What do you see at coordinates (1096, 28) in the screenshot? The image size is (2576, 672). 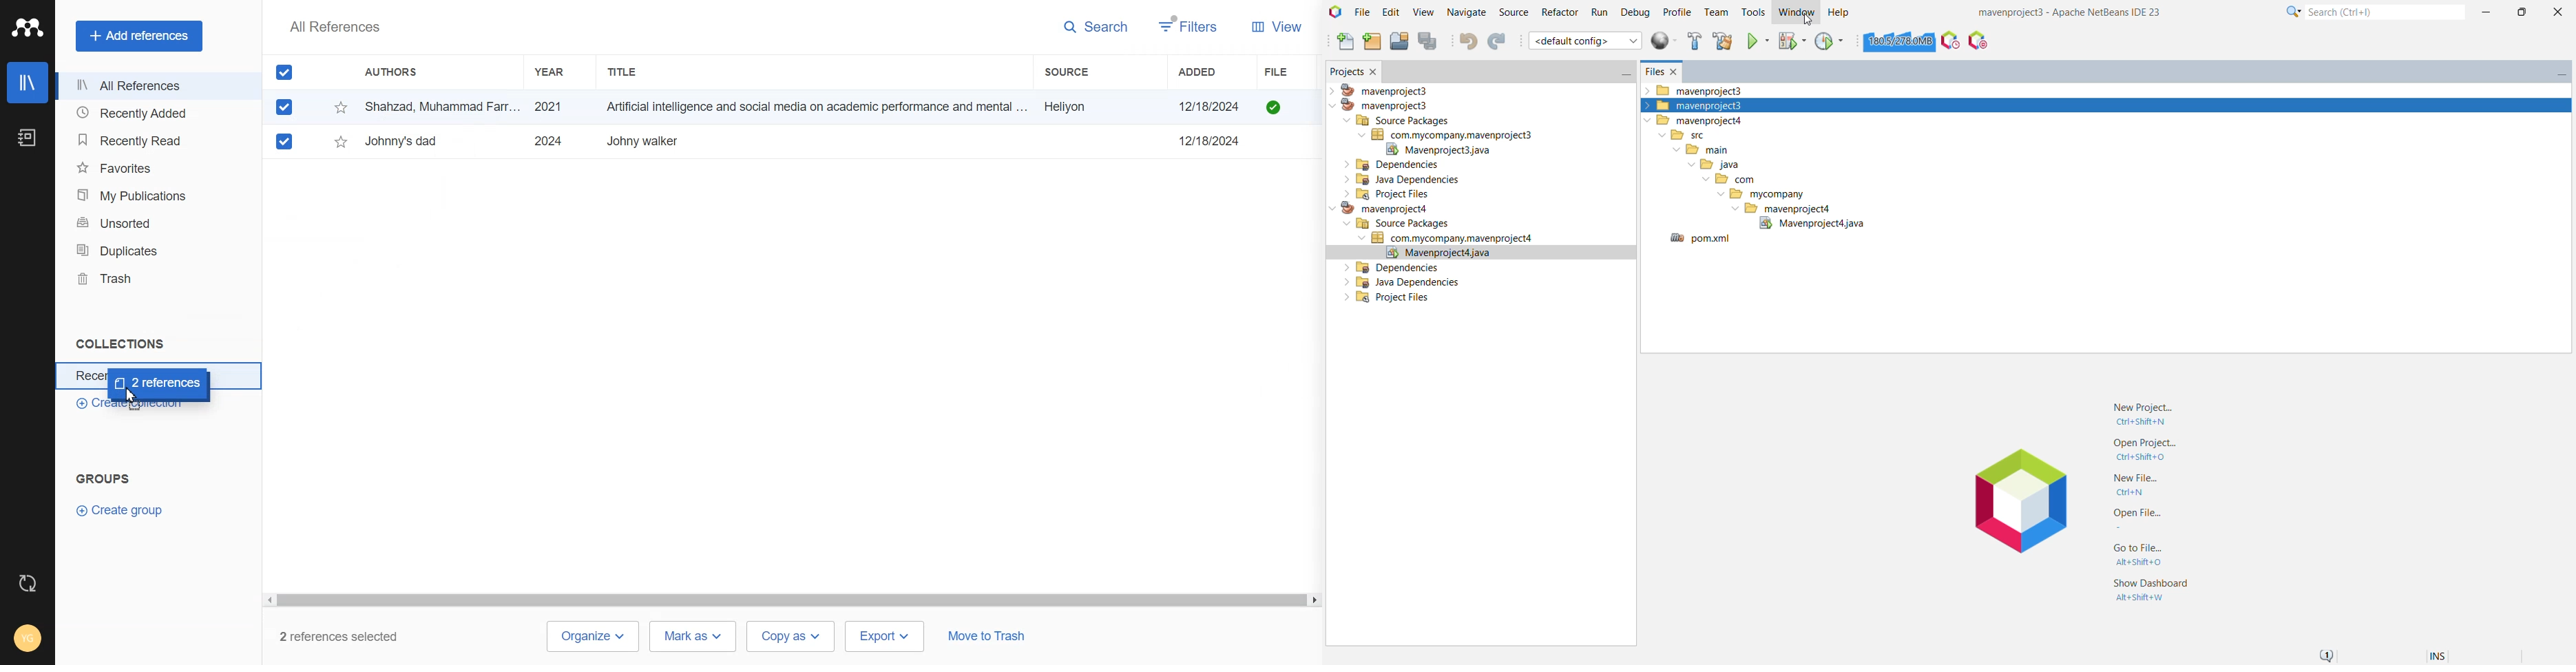 I see `Search` at bounding box center [1096, 28].